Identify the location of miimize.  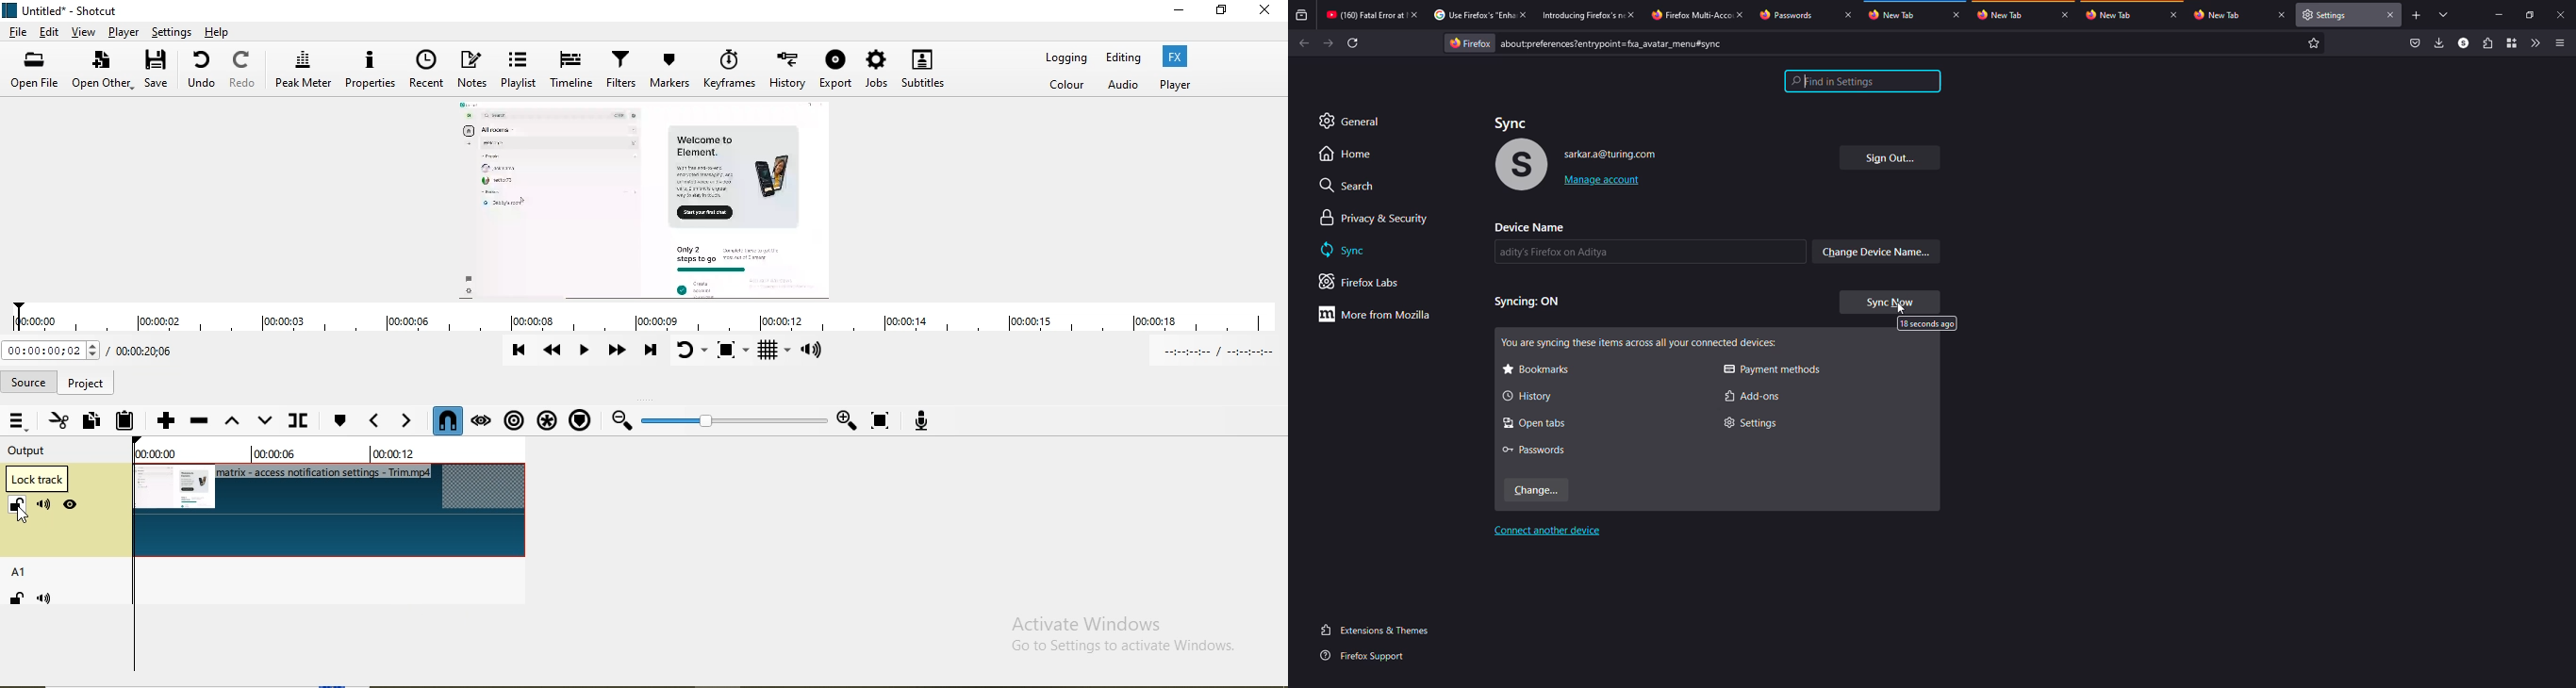
(2500, 15).